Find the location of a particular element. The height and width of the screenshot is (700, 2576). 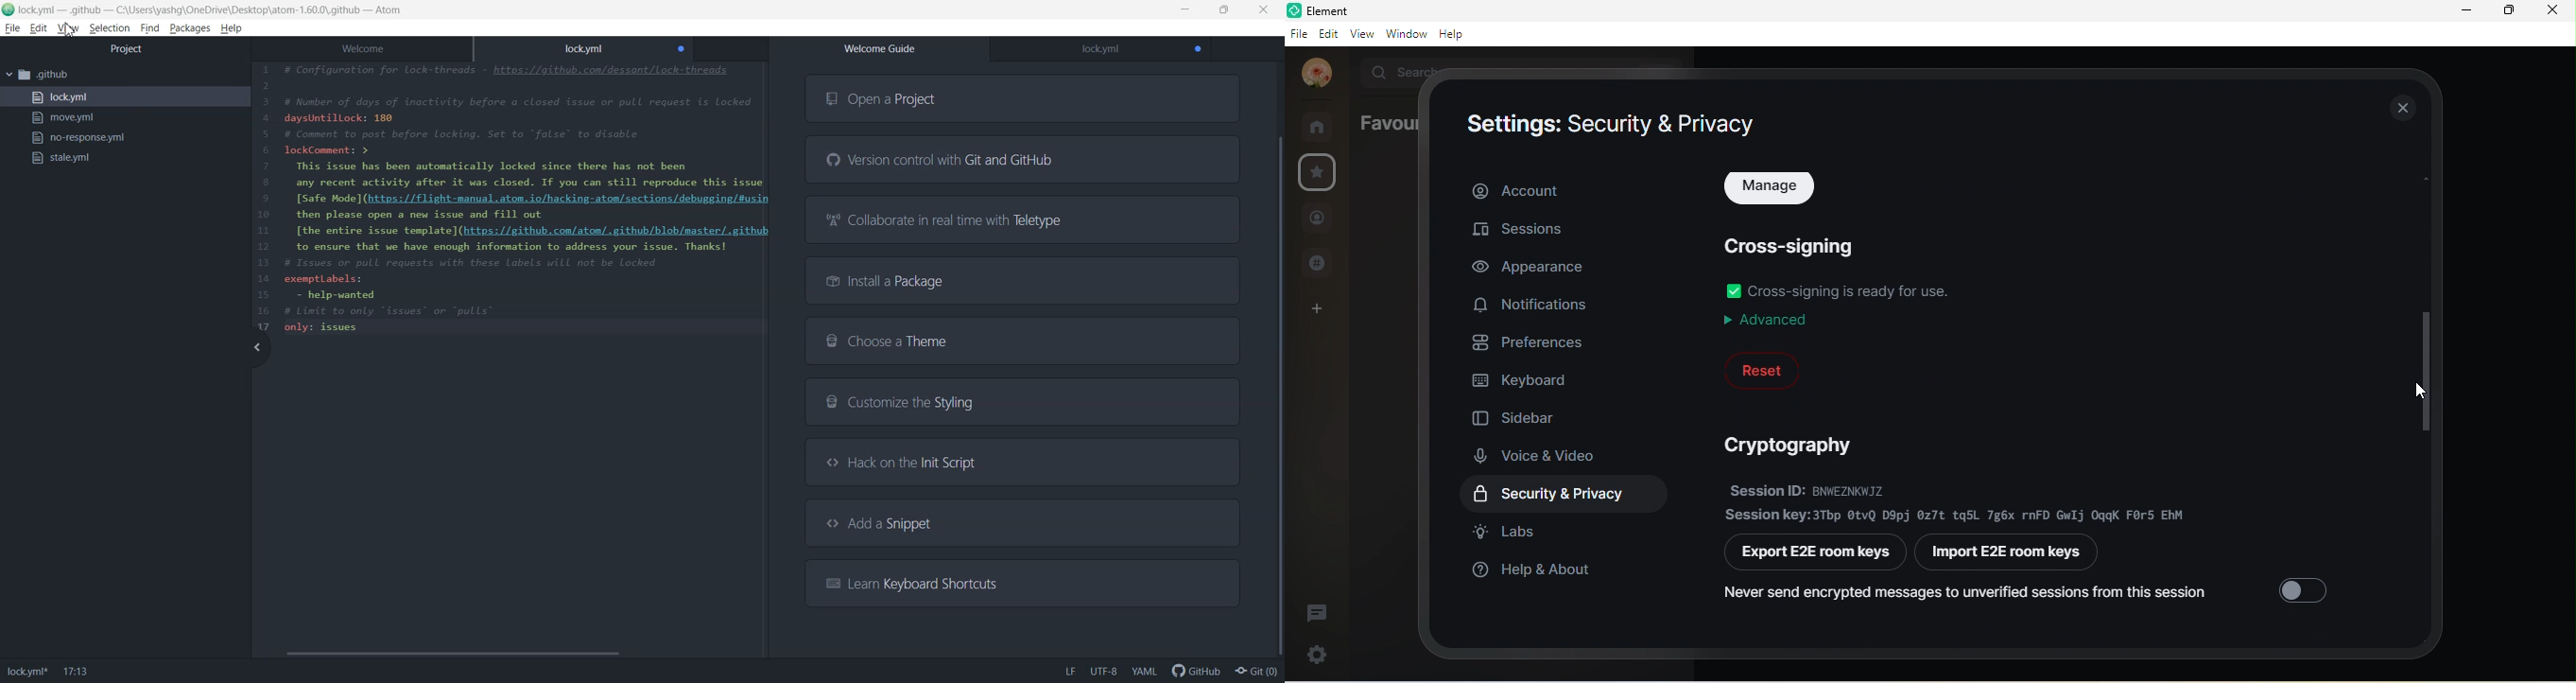

cursor movement is located at coordinates (2419, 394).